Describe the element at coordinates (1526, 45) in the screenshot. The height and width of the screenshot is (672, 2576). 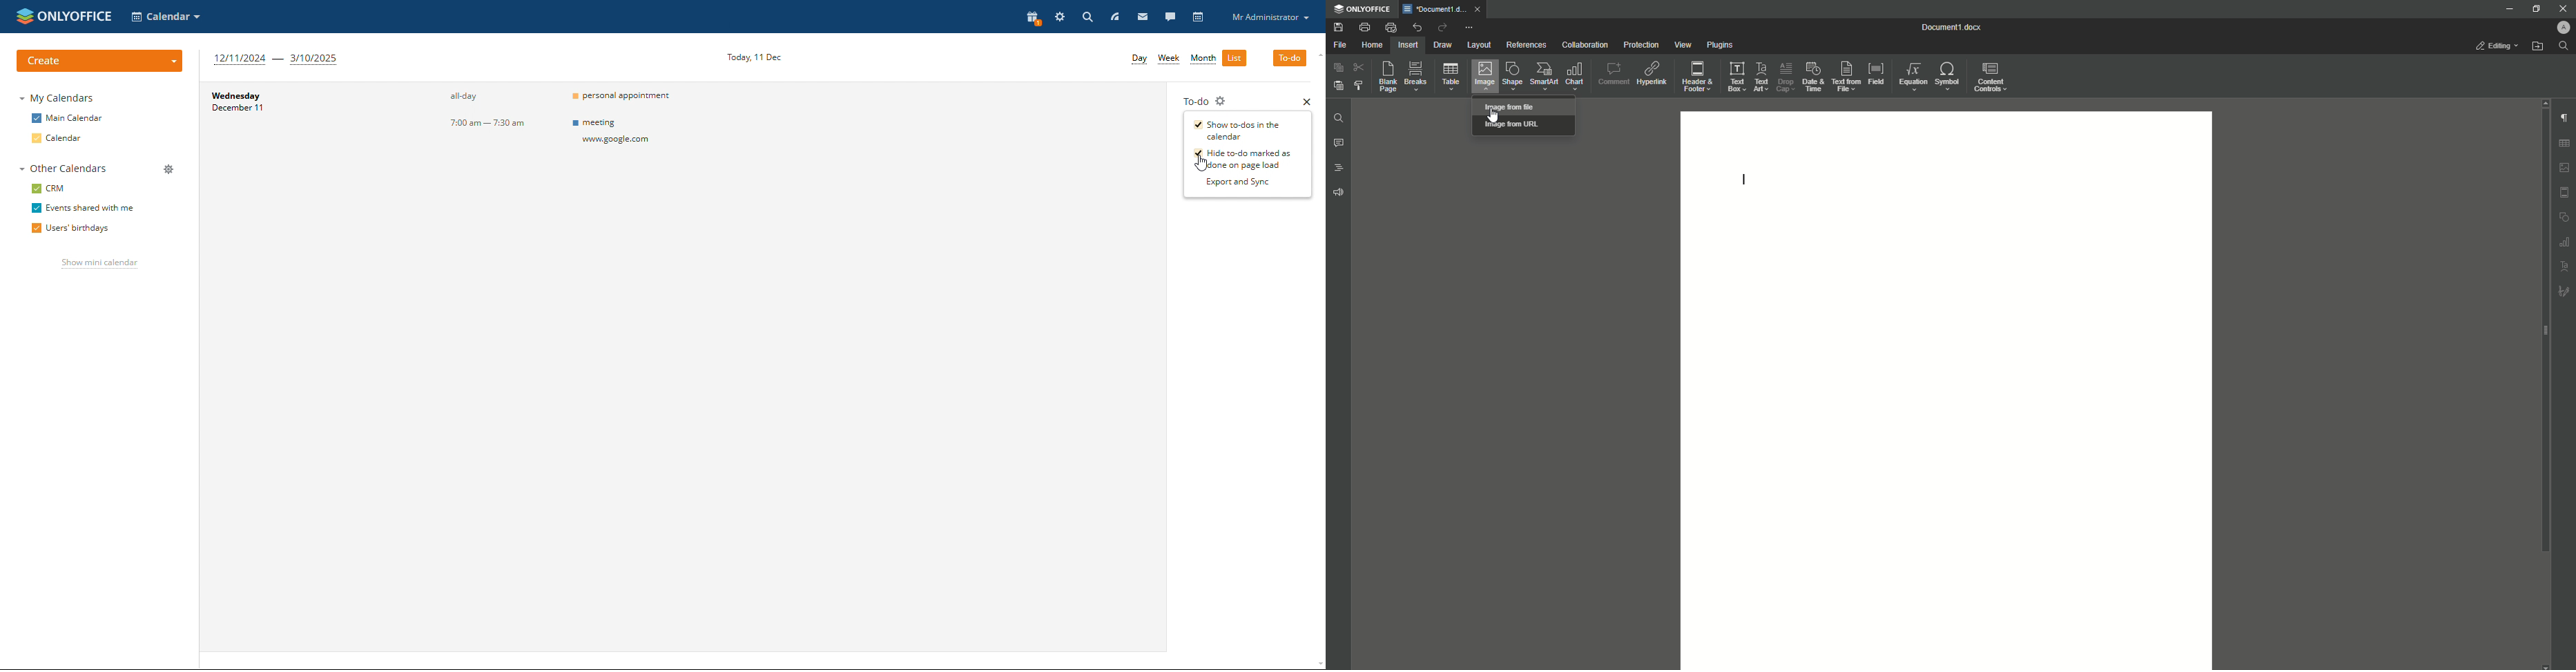
I see `References` at that location.